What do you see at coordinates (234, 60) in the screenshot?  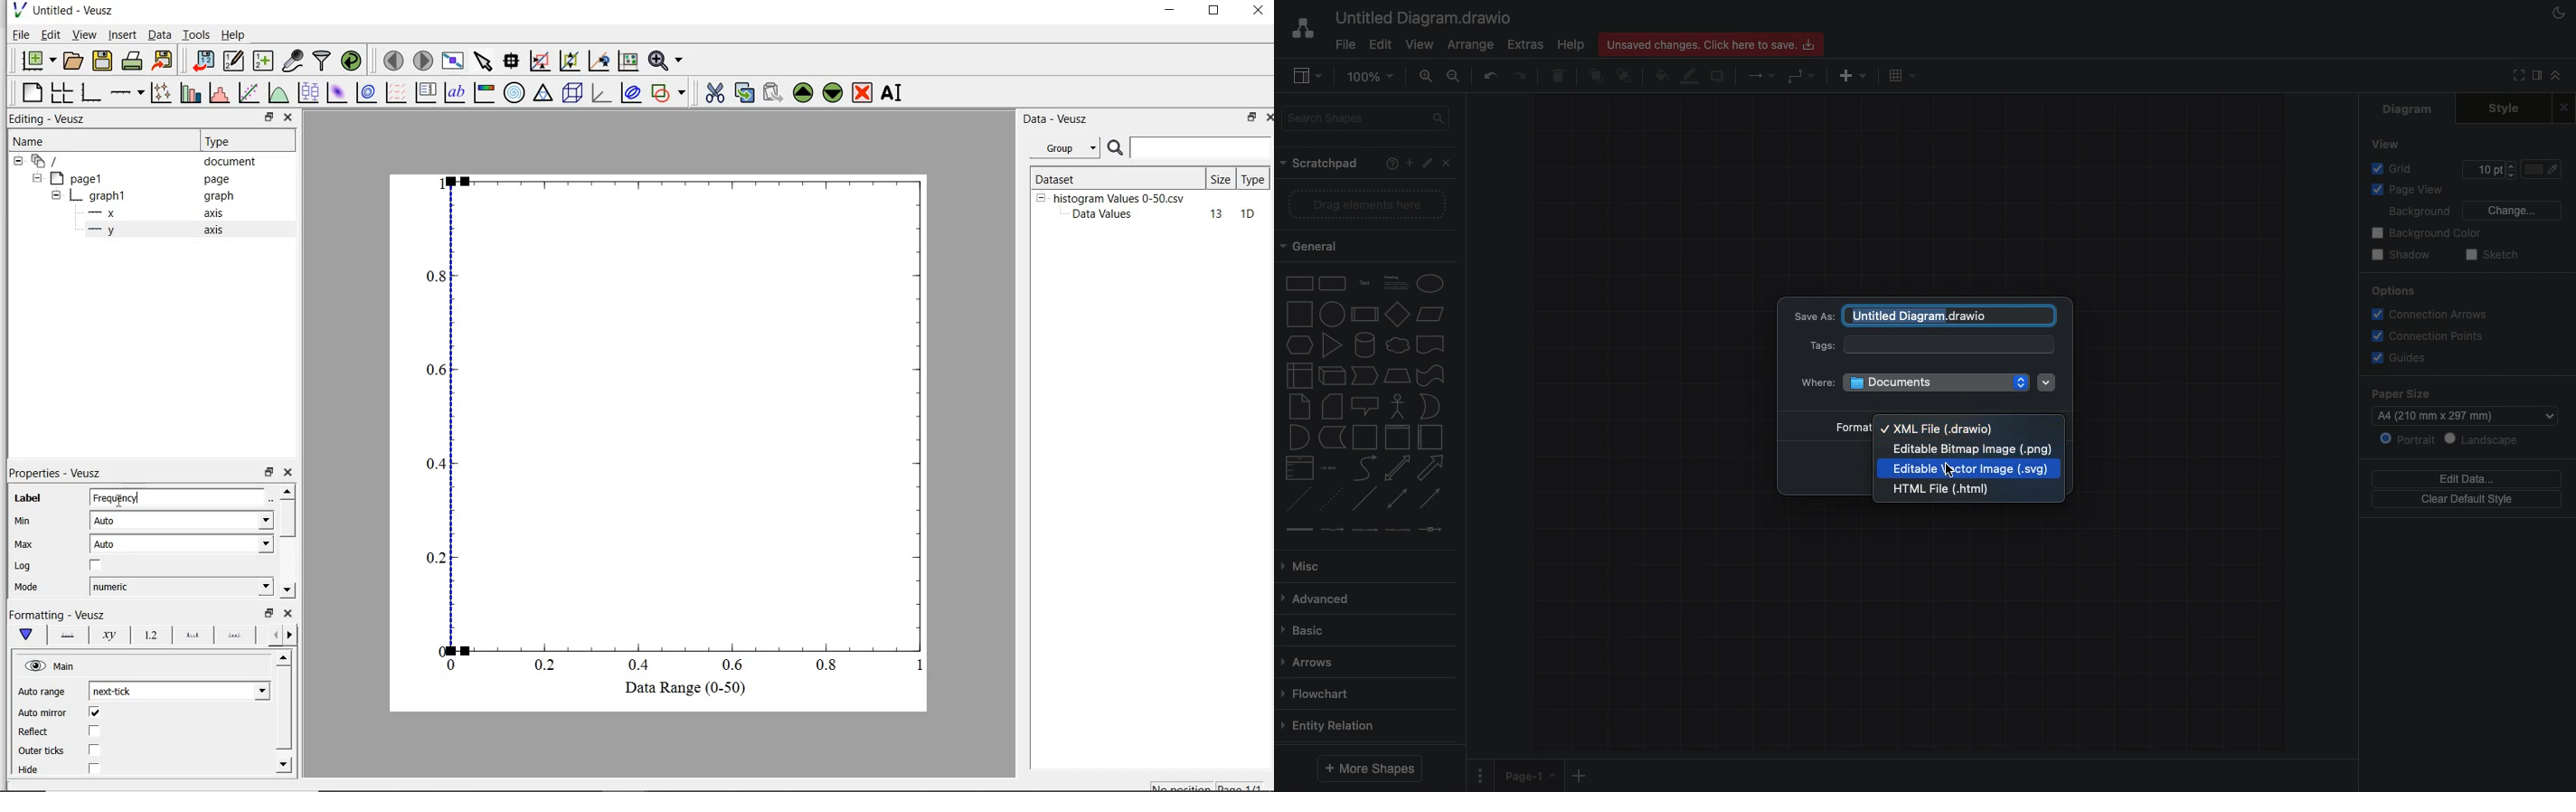 I see `edit and create new datasets` at bounding box center [234, 60].